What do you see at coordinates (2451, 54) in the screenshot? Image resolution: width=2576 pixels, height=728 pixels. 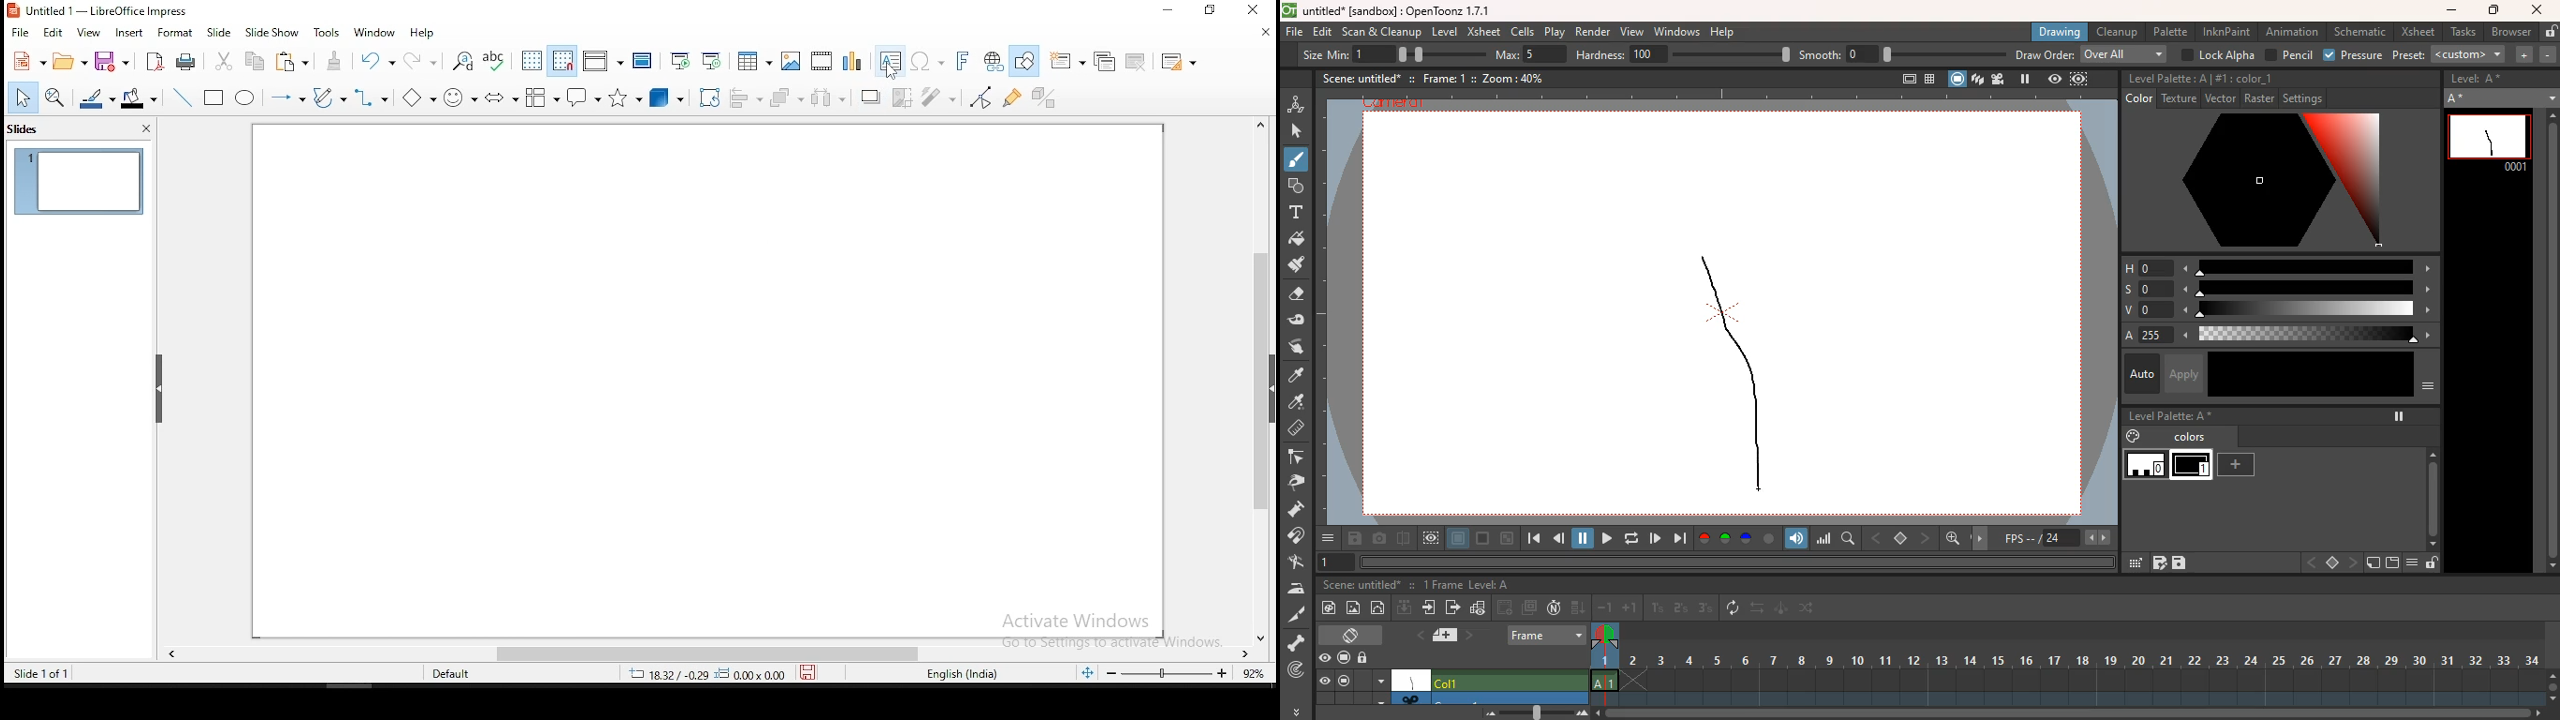 I see `preset:` at bounding box center [2451, 54].